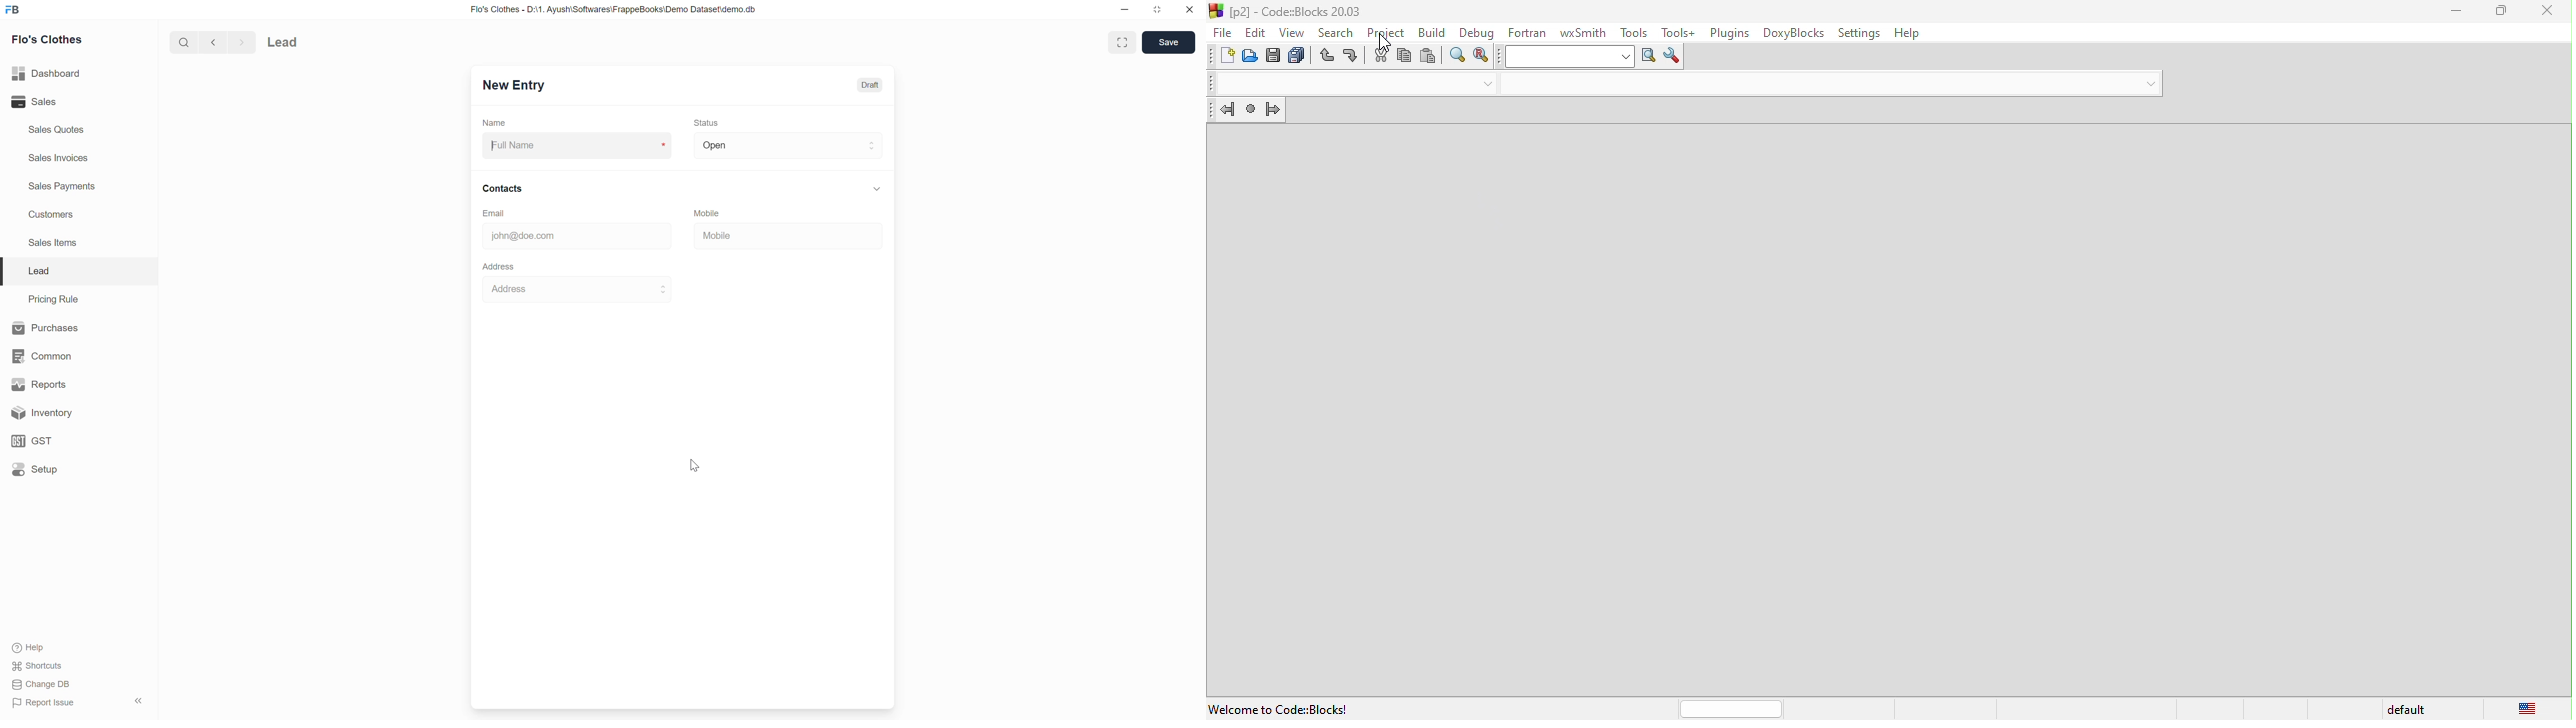 The image size is (2576, 728). Describe the element at coordinates (708, 123) in the screenshot. I see `Status` at that location.